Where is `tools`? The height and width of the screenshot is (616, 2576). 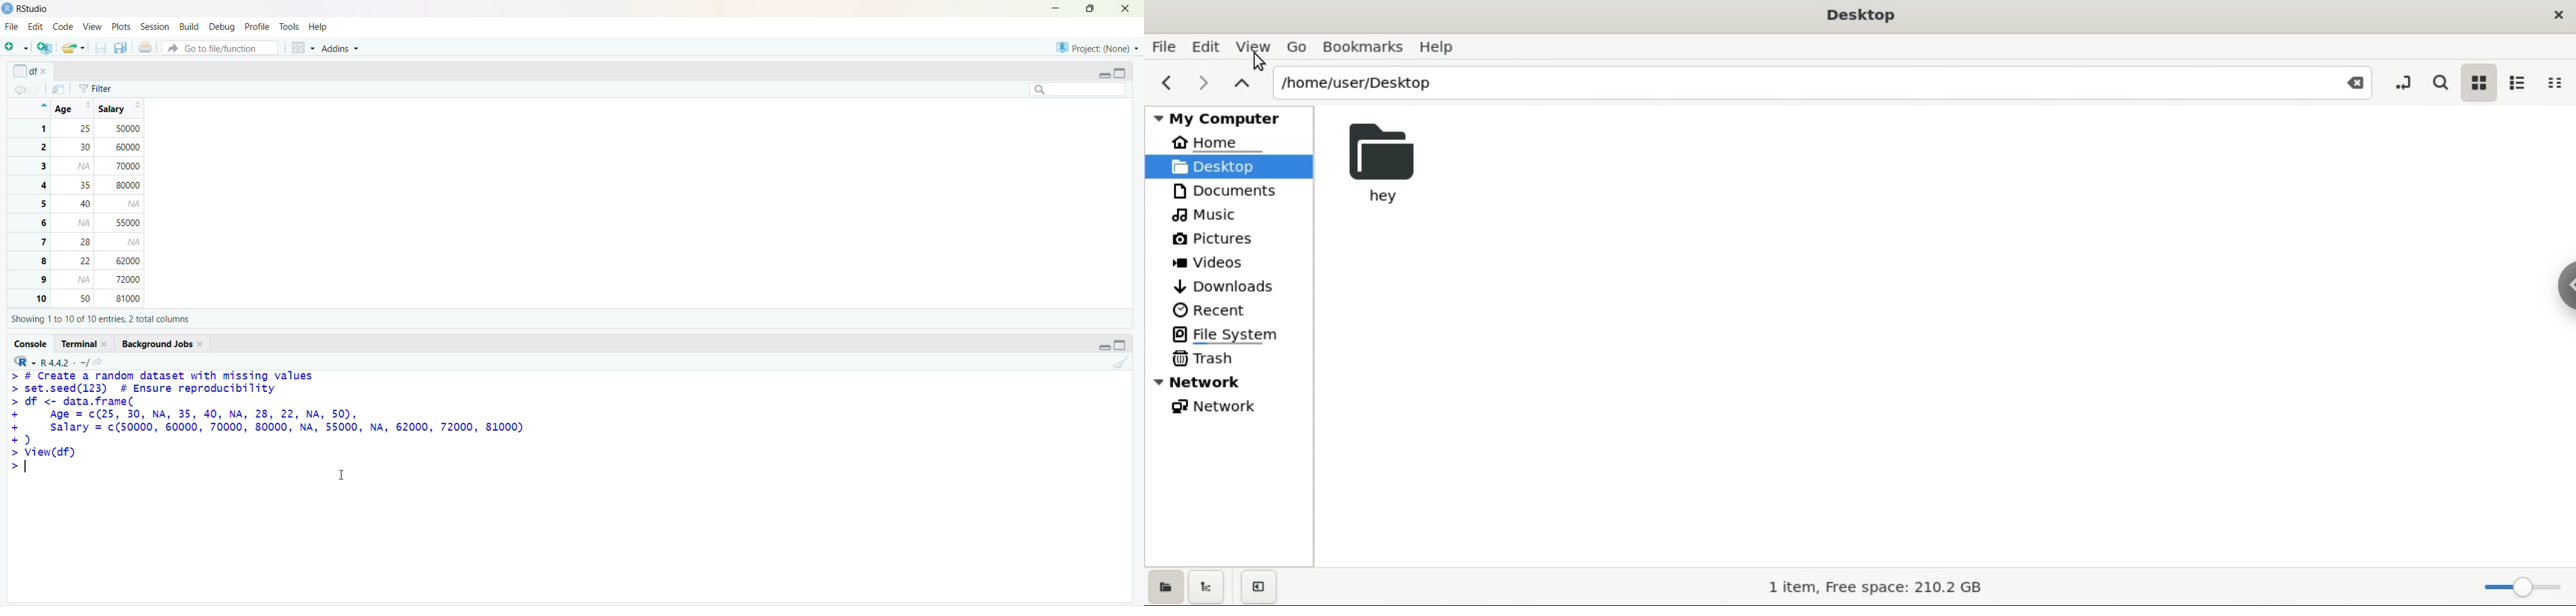
tools is located at coordinates (291, 26).